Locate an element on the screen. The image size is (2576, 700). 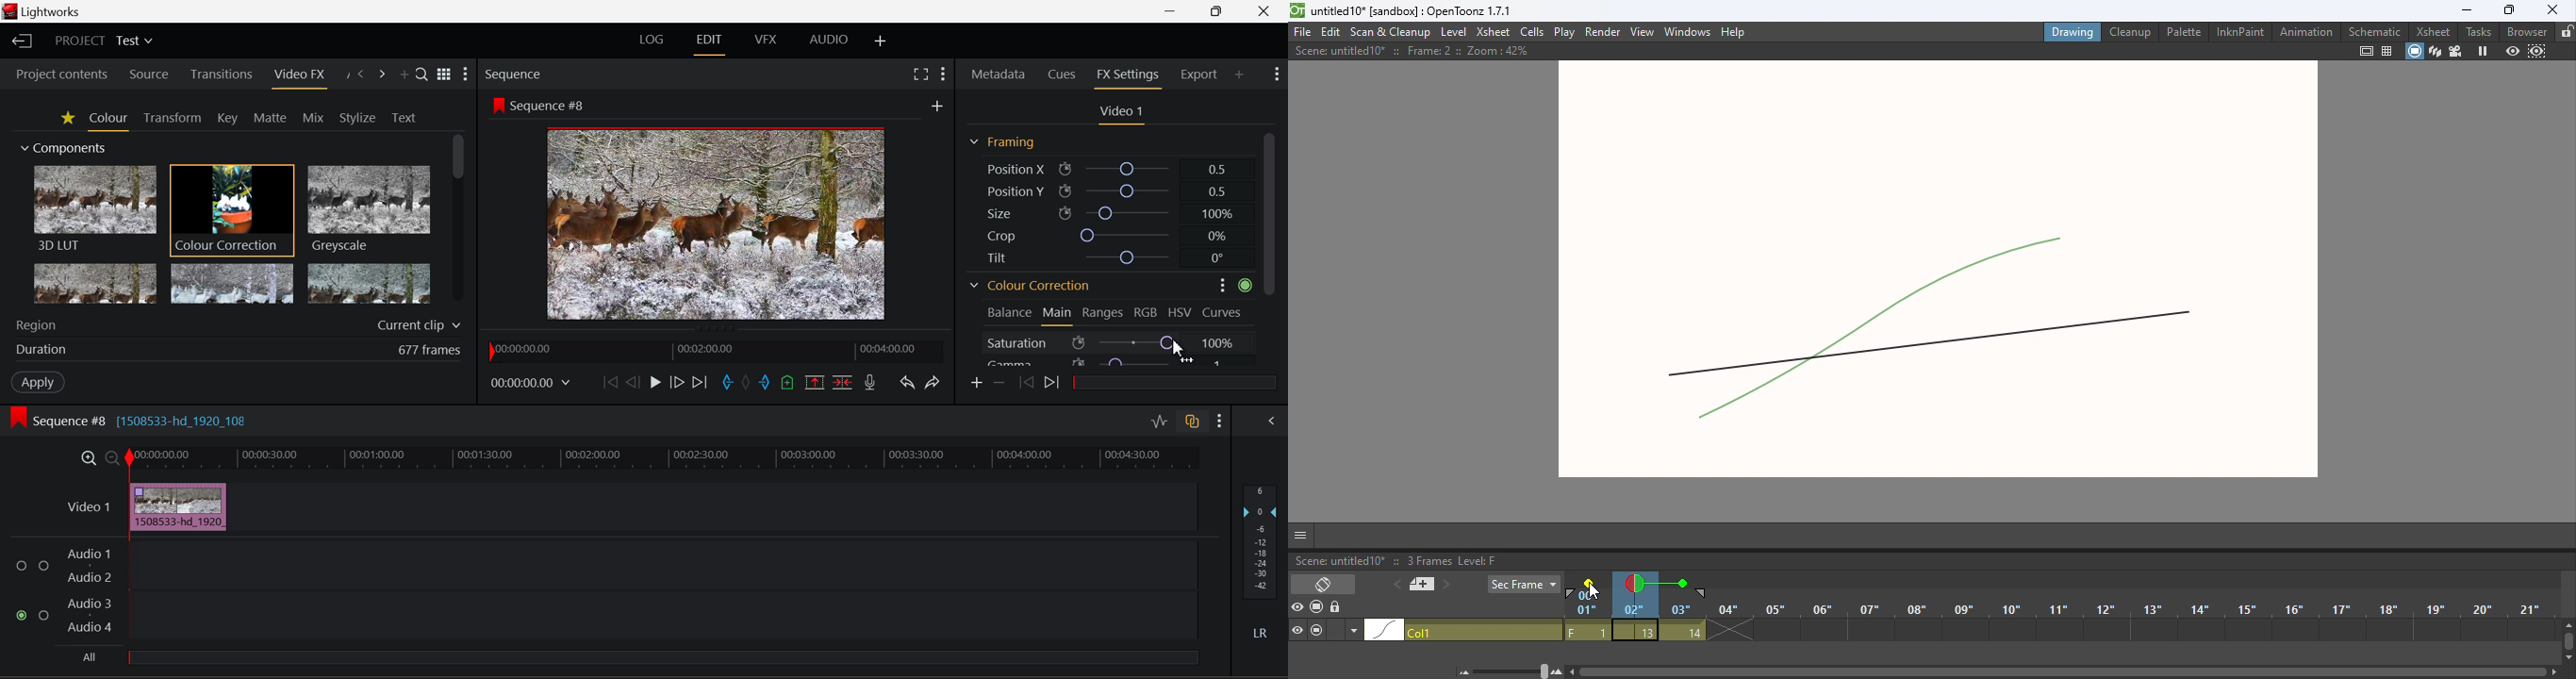
Horizontal scroll bar is located at coordinates (2064, 671).